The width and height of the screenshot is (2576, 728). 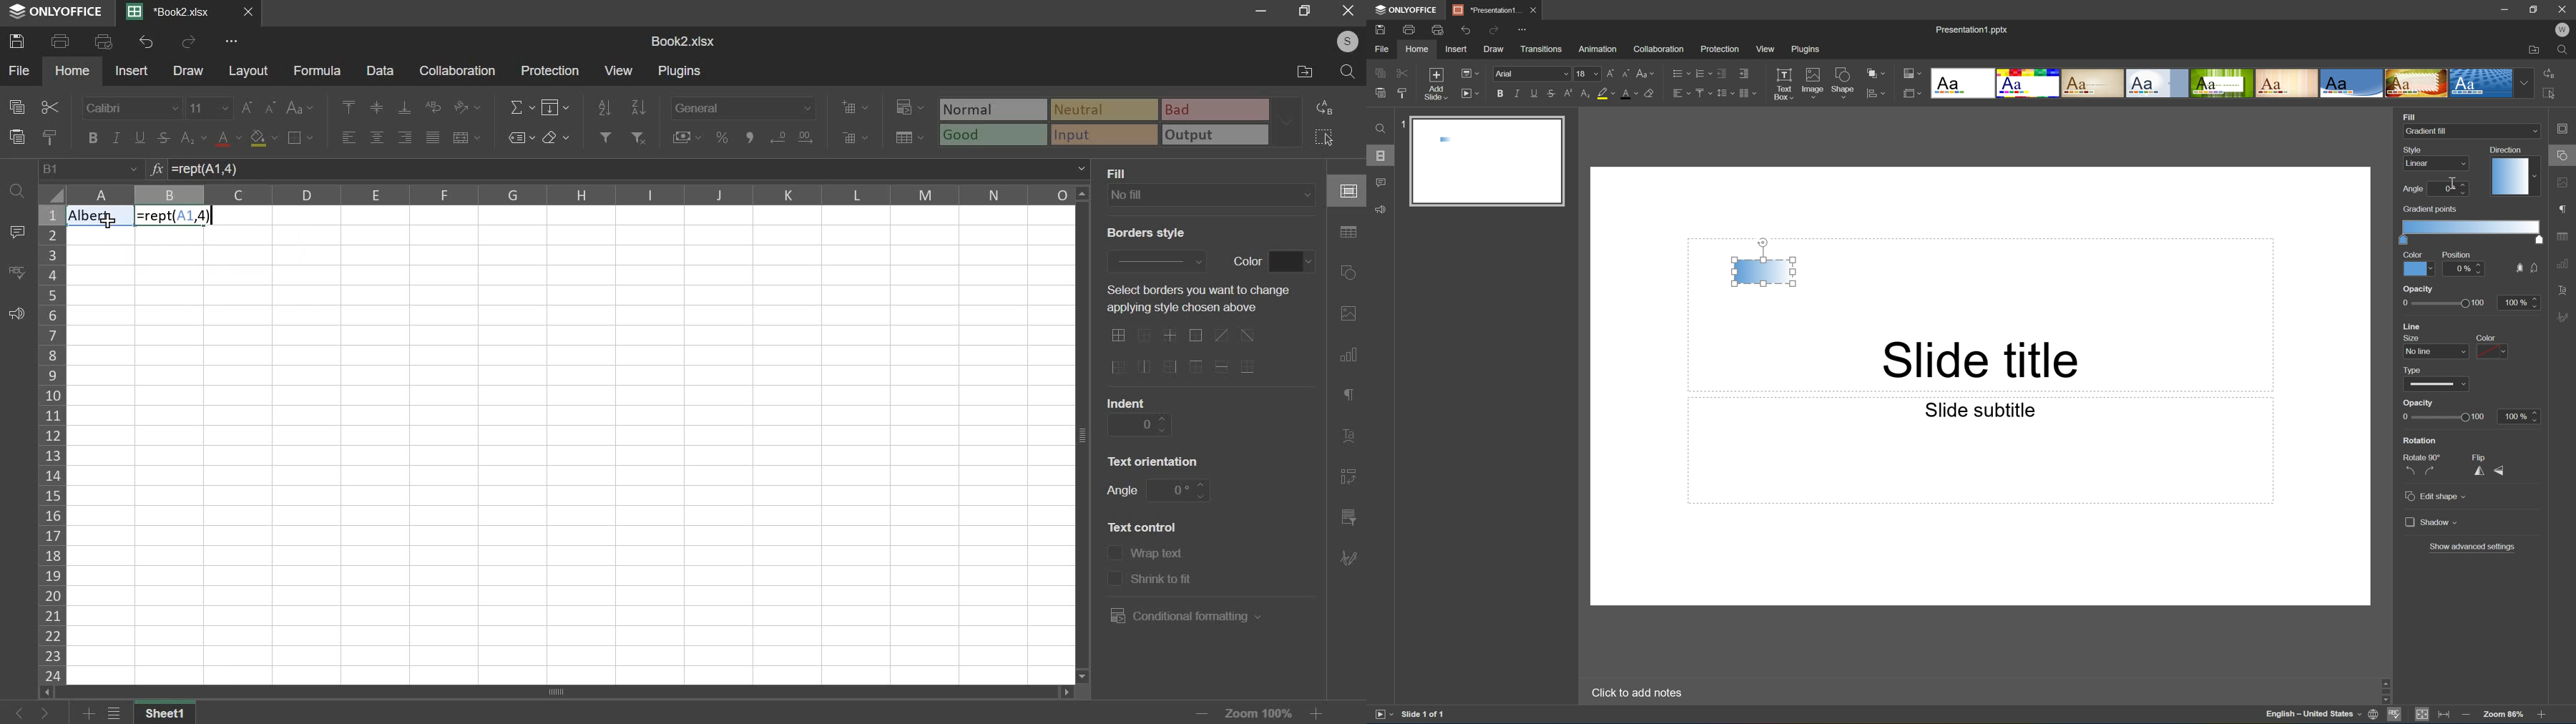 I want to click on plugins, so click(x=681, y=72).